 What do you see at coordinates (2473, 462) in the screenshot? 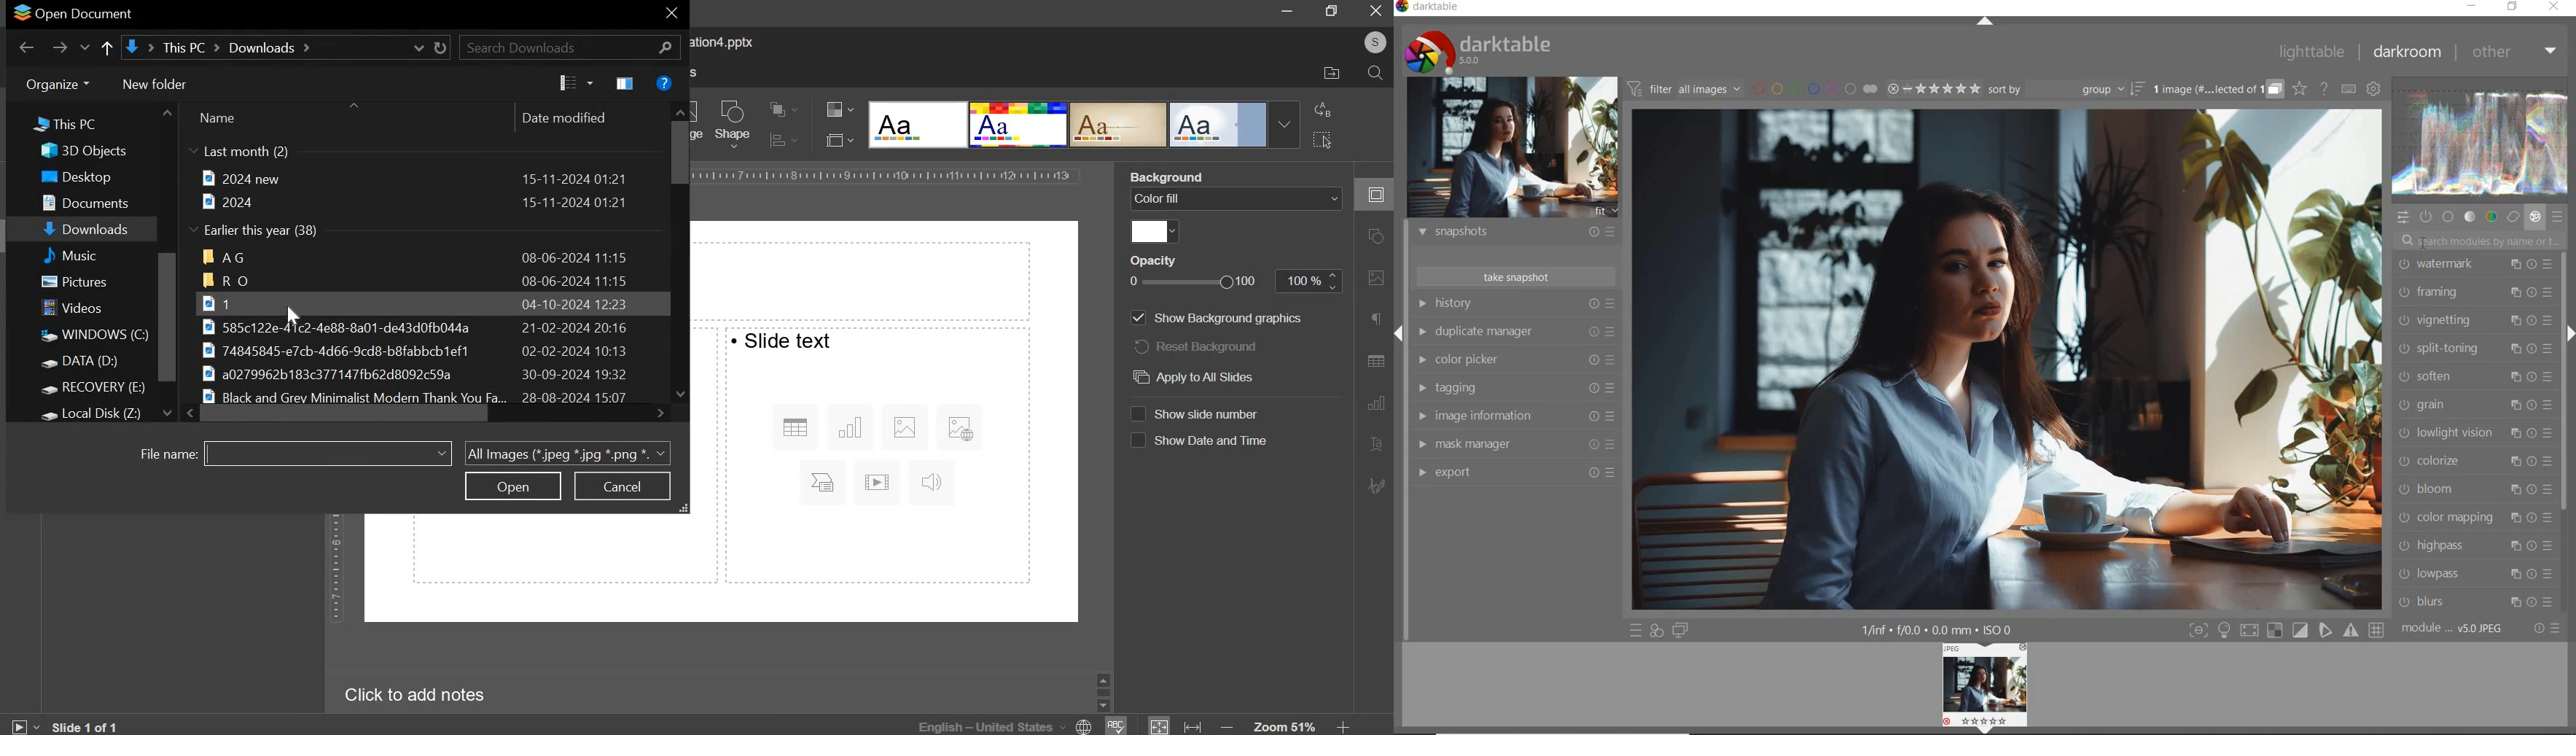
I see `colorize` at bounding box center [2473, 462].